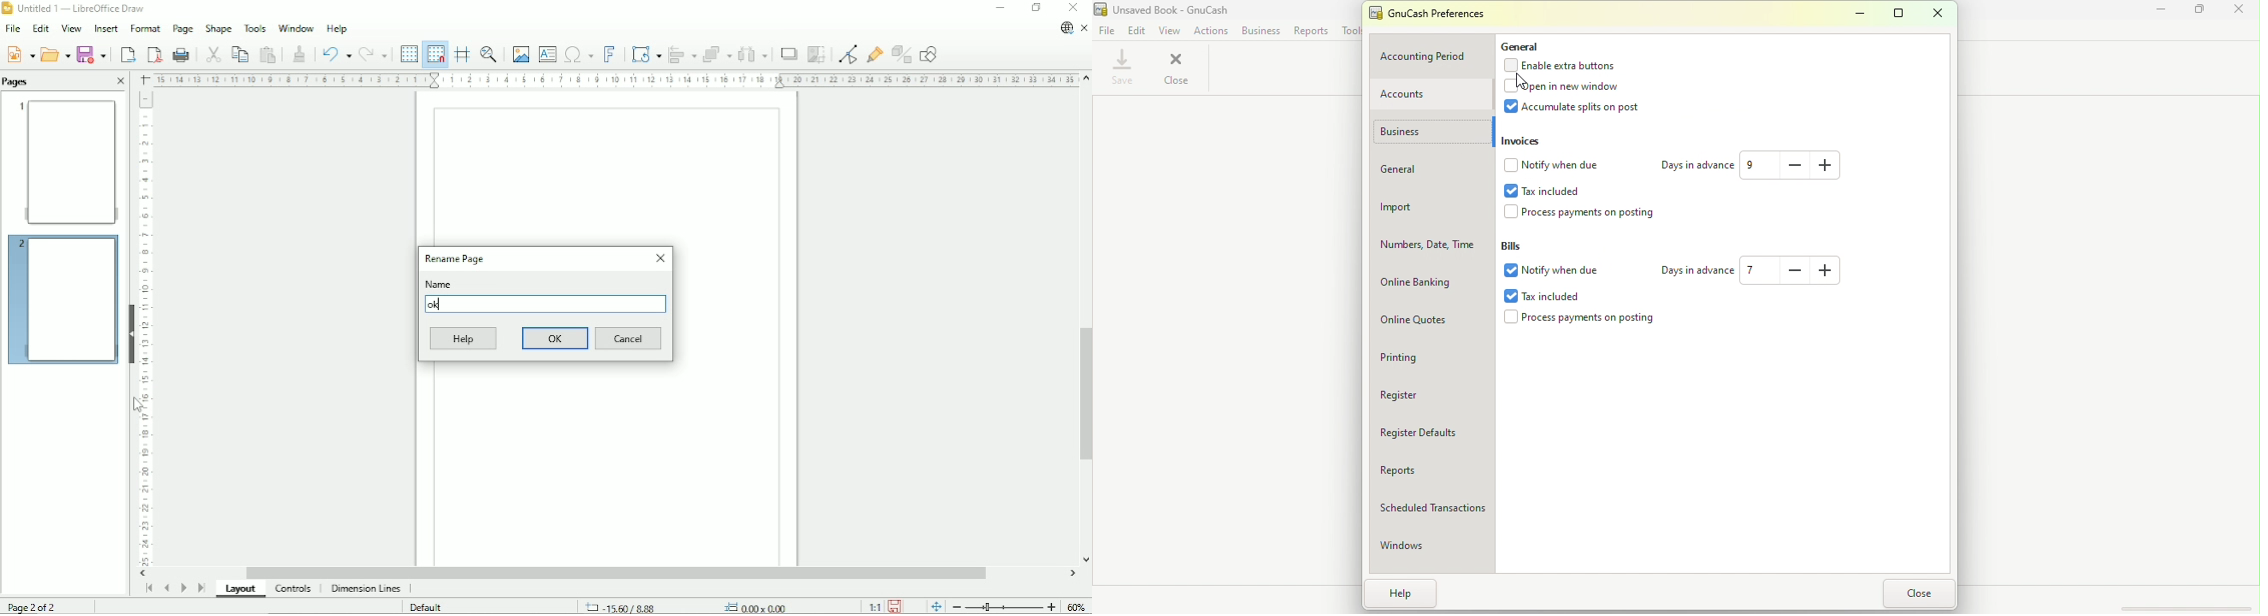  Describe the element at coordinates (1077, 606) in the screenshot. I see `Zoom factor` at that location.